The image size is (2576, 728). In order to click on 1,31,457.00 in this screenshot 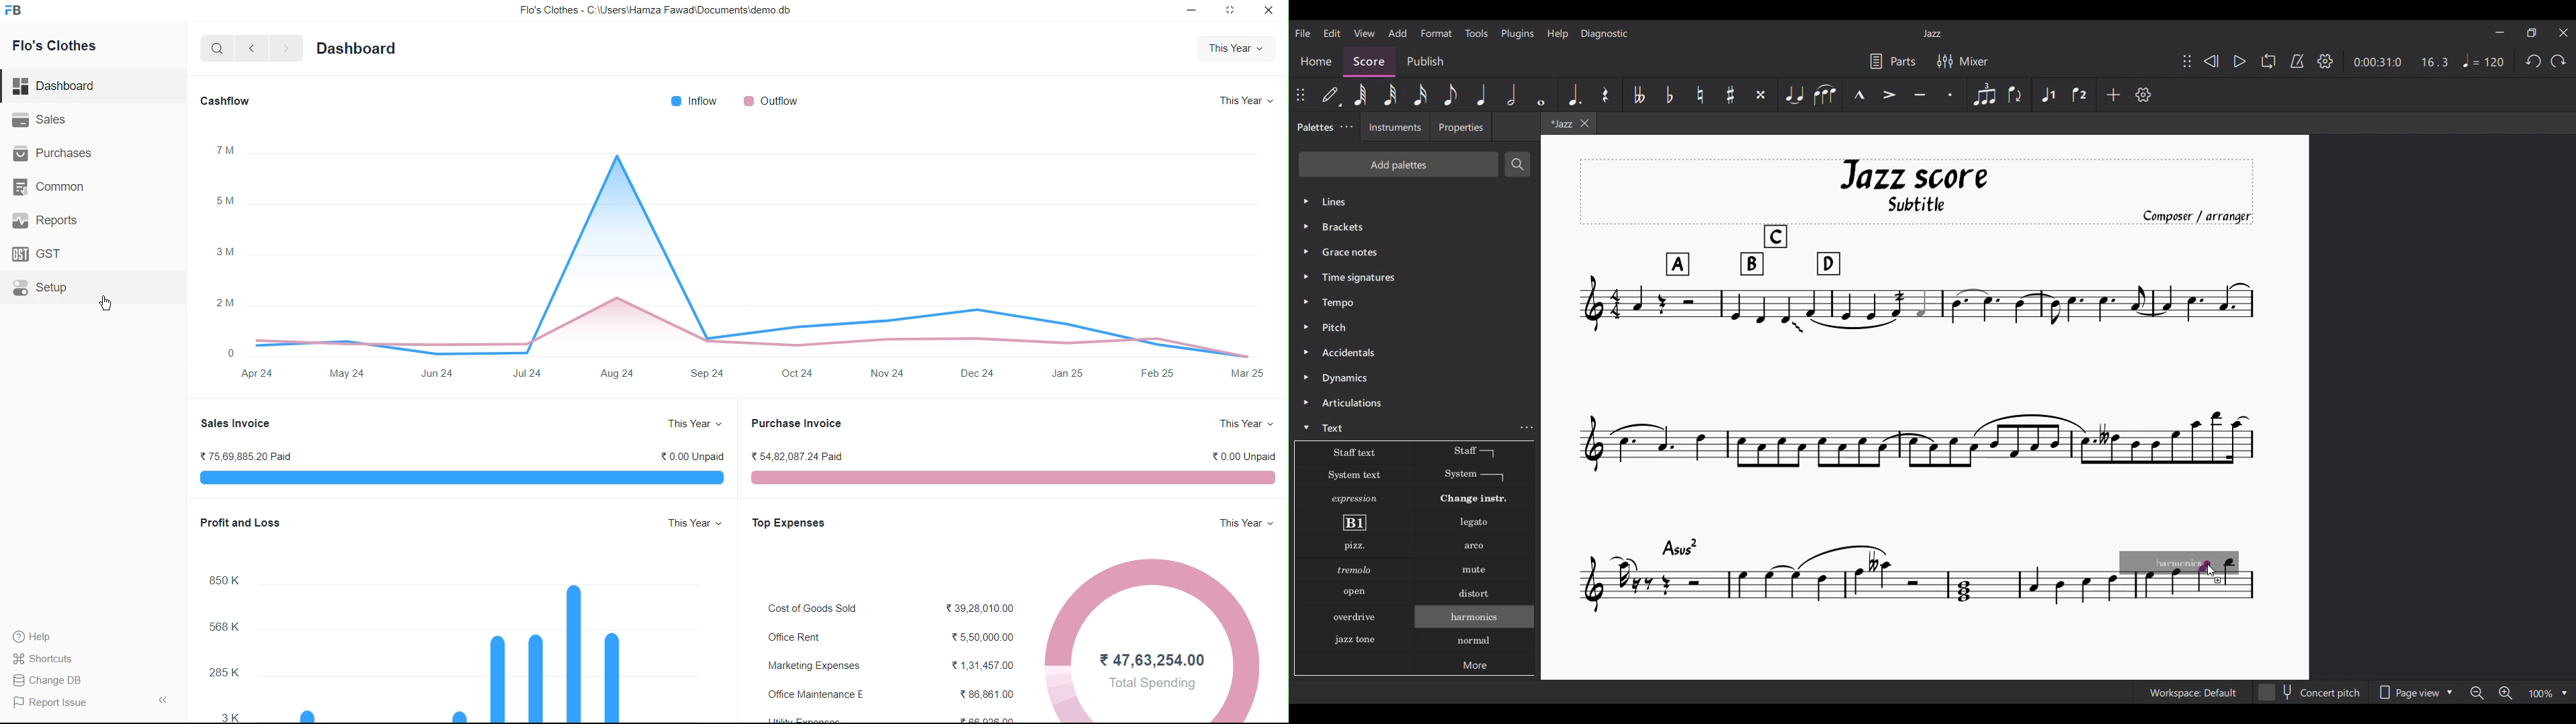, I will do `click(980, 667)`.